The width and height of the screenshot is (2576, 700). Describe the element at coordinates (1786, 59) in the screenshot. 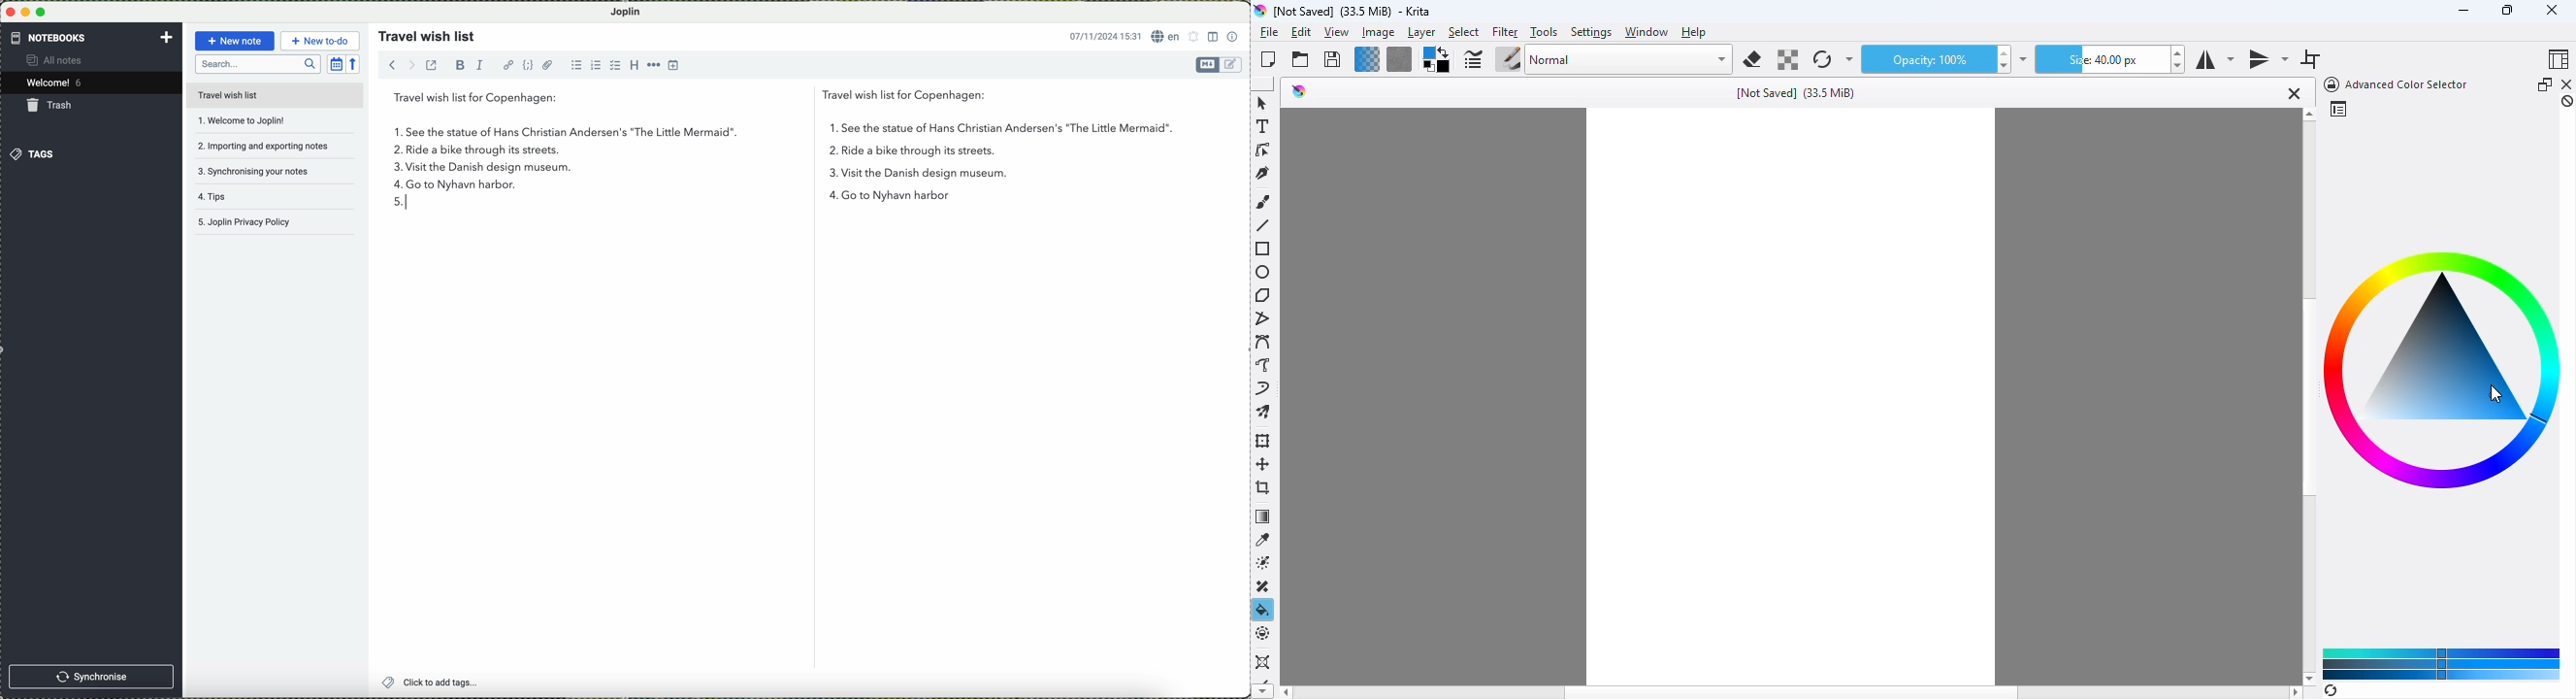

I see `preserve alpha` at that location.